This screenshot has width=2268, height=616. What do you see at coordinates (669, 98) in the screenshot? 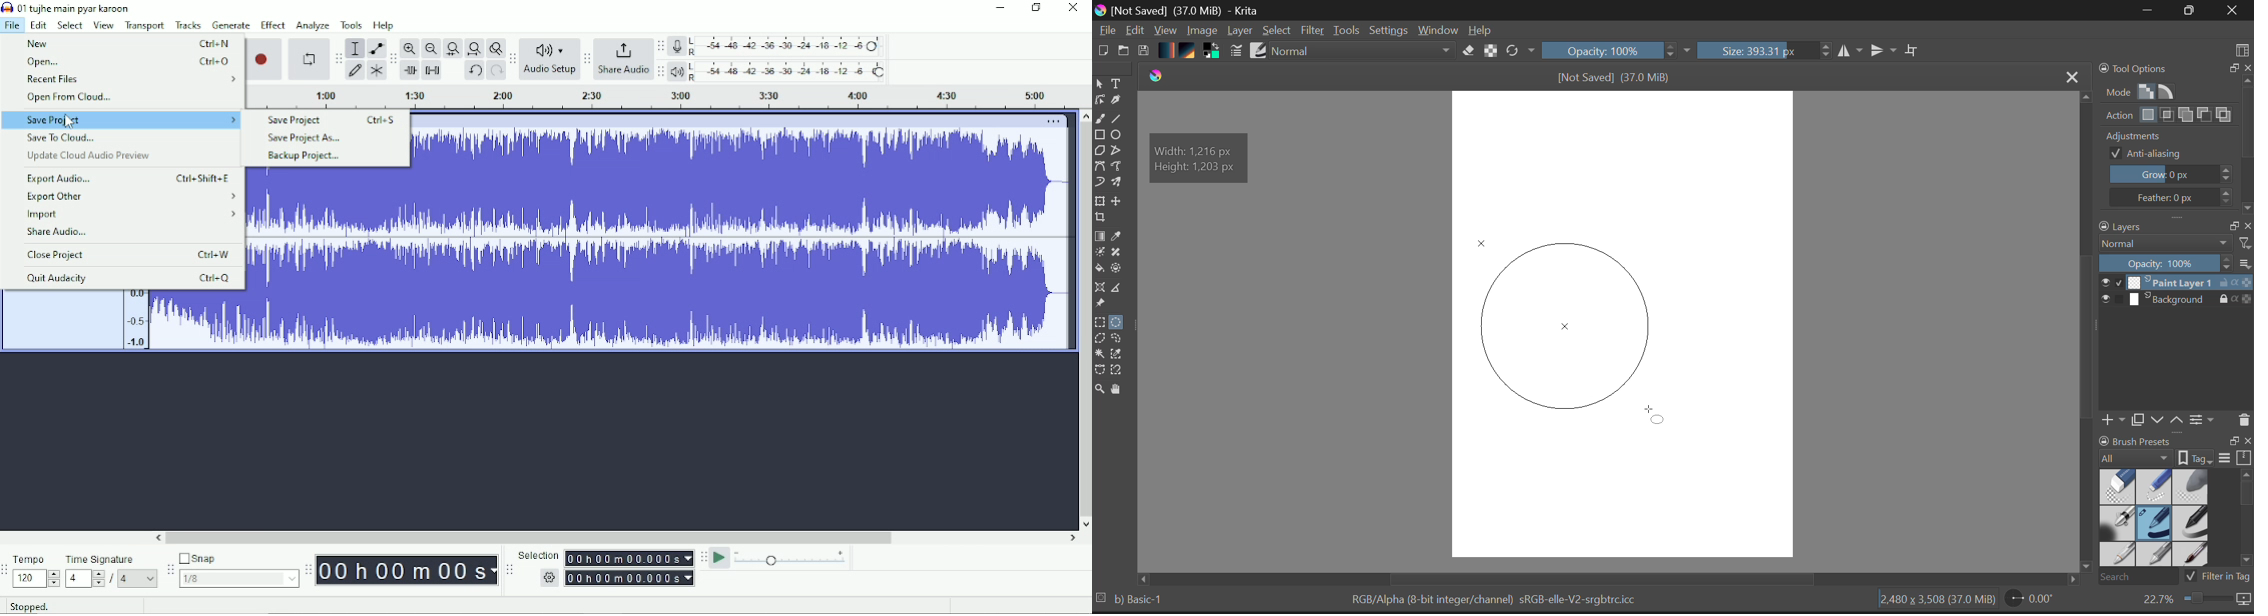
I see `Timeline` at bounding box center [669, 98].